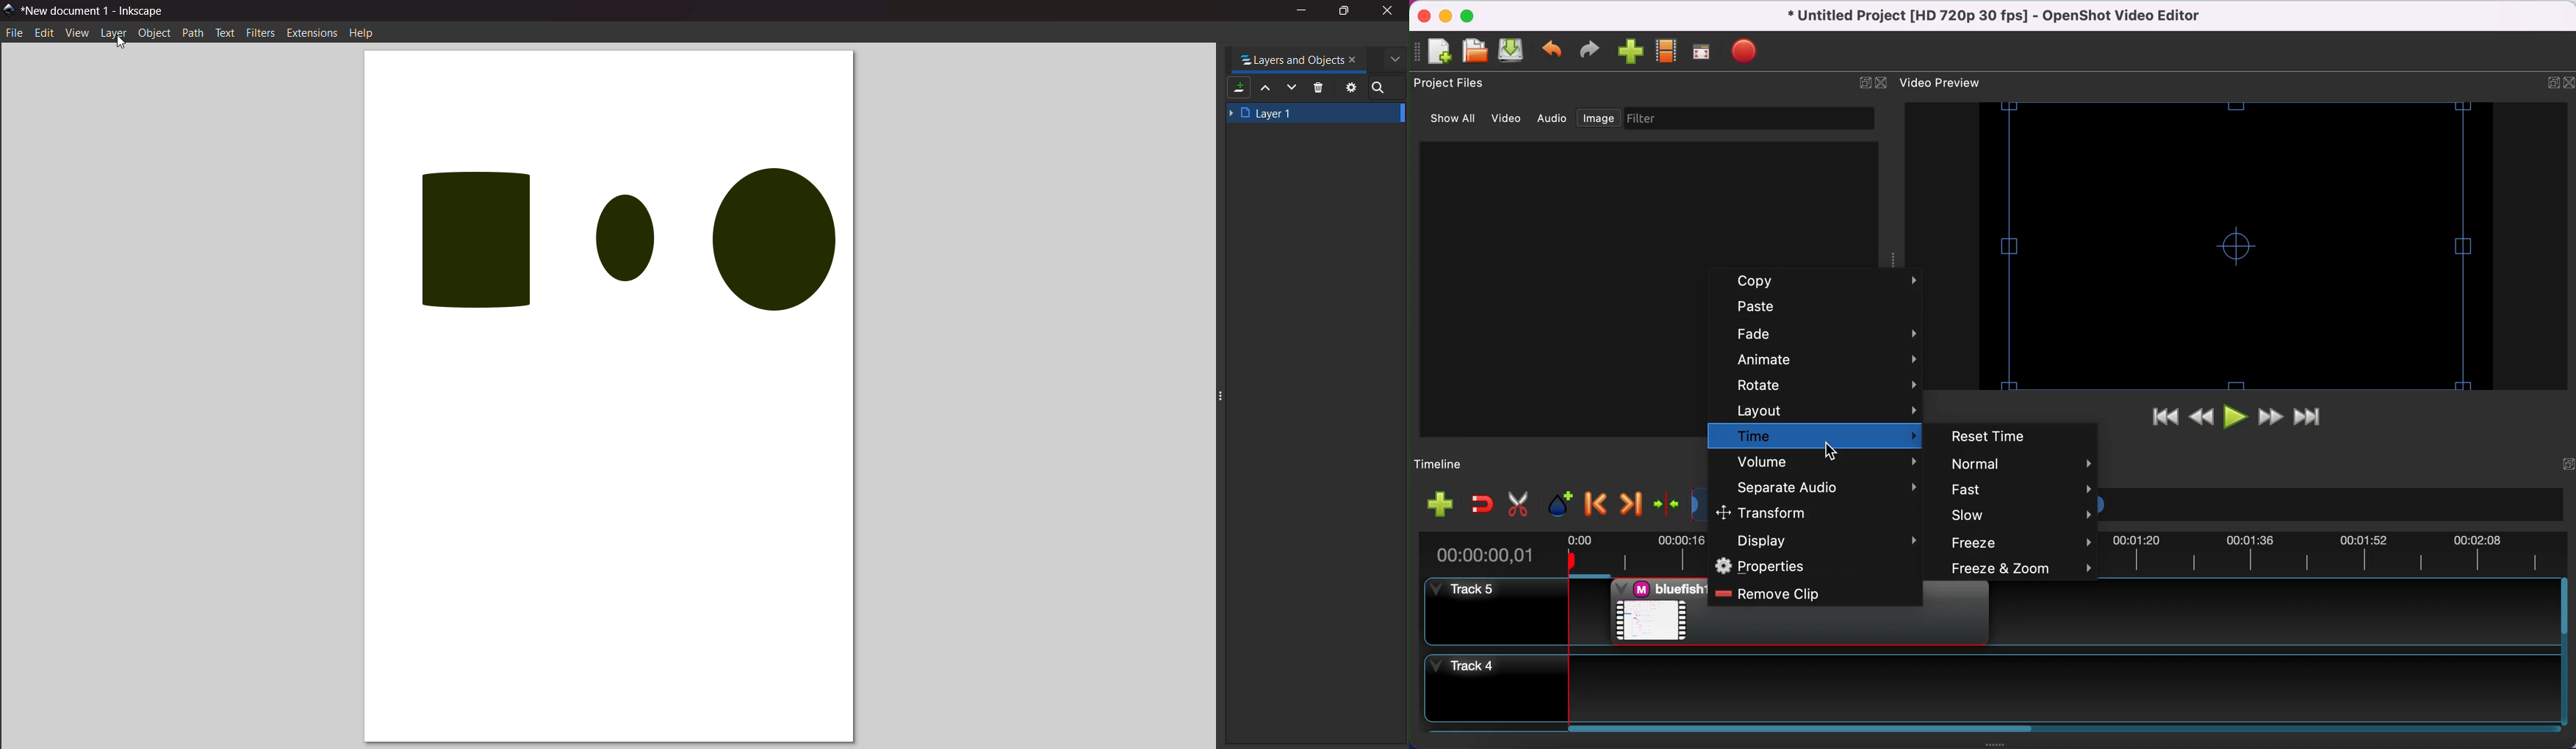  What do you see at coordinates (1668, 51) in the screenshot?
I see `choose profile` at bounding box center [1668, 51].